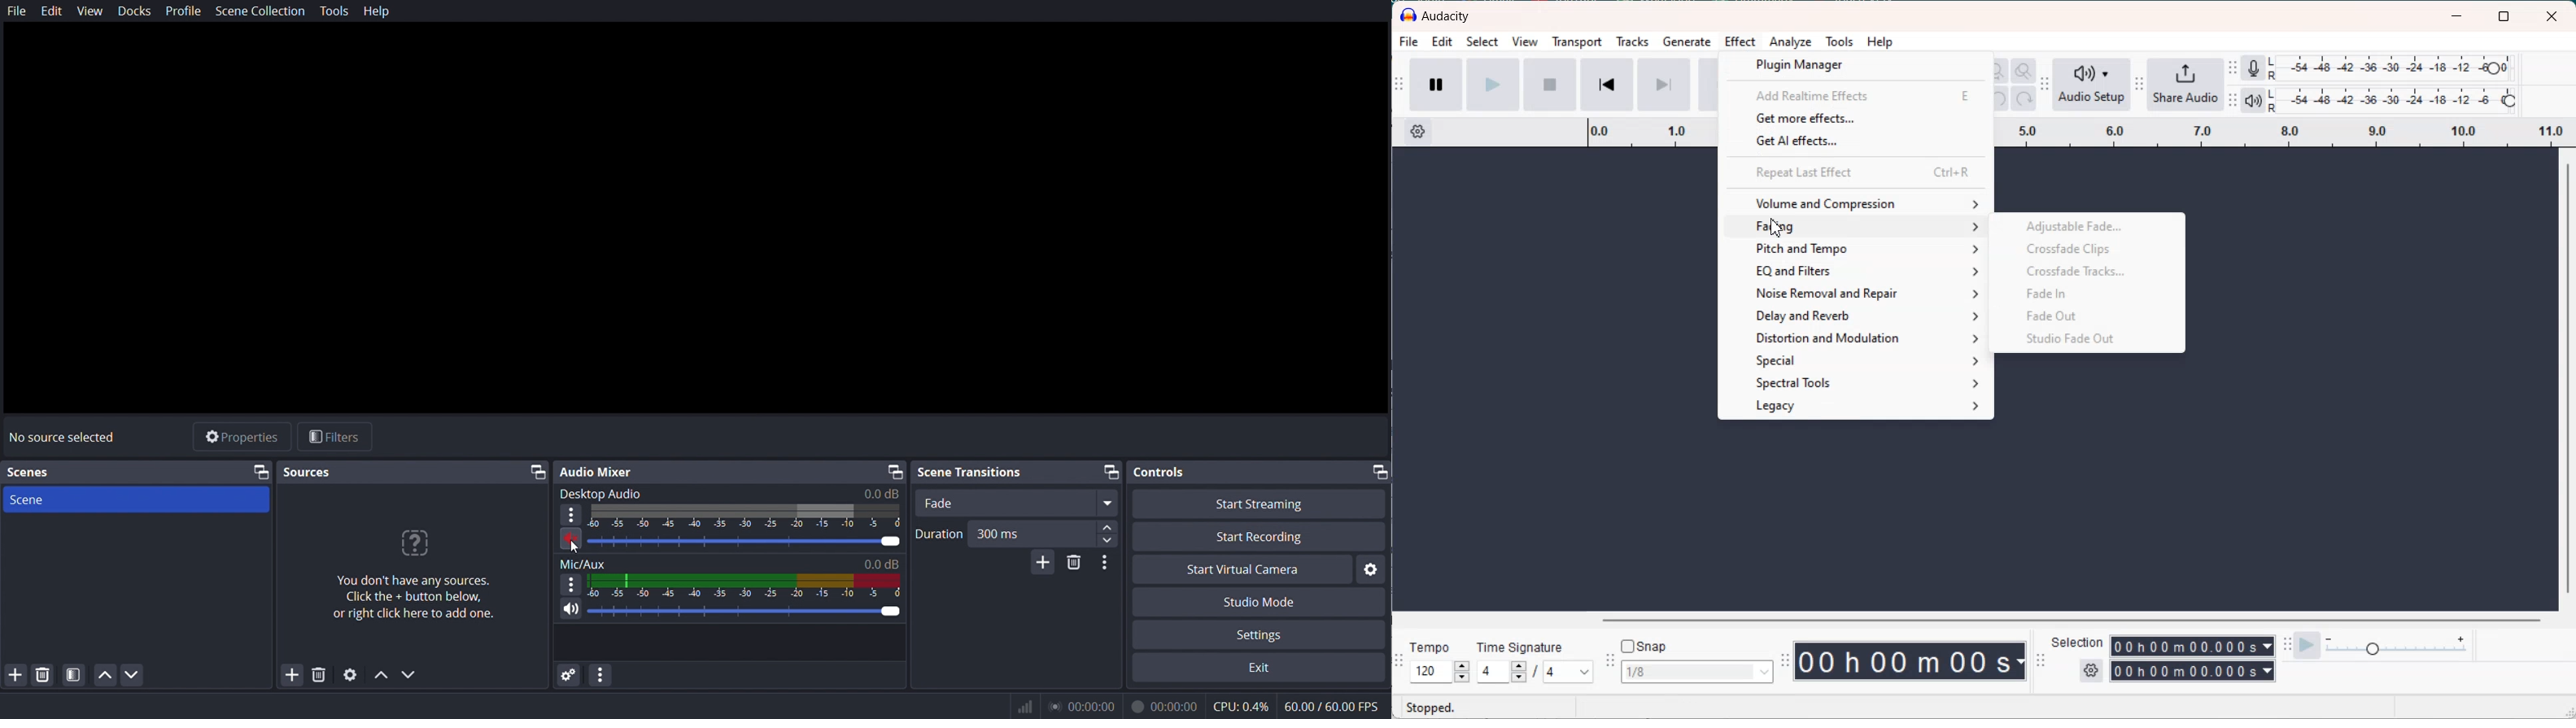 This screenshot has height=728, width=2576. What do you see at coordinates (2024, 71) in the screenshot?
I see `Zoom toggle` at bounding box center [2024, 71].